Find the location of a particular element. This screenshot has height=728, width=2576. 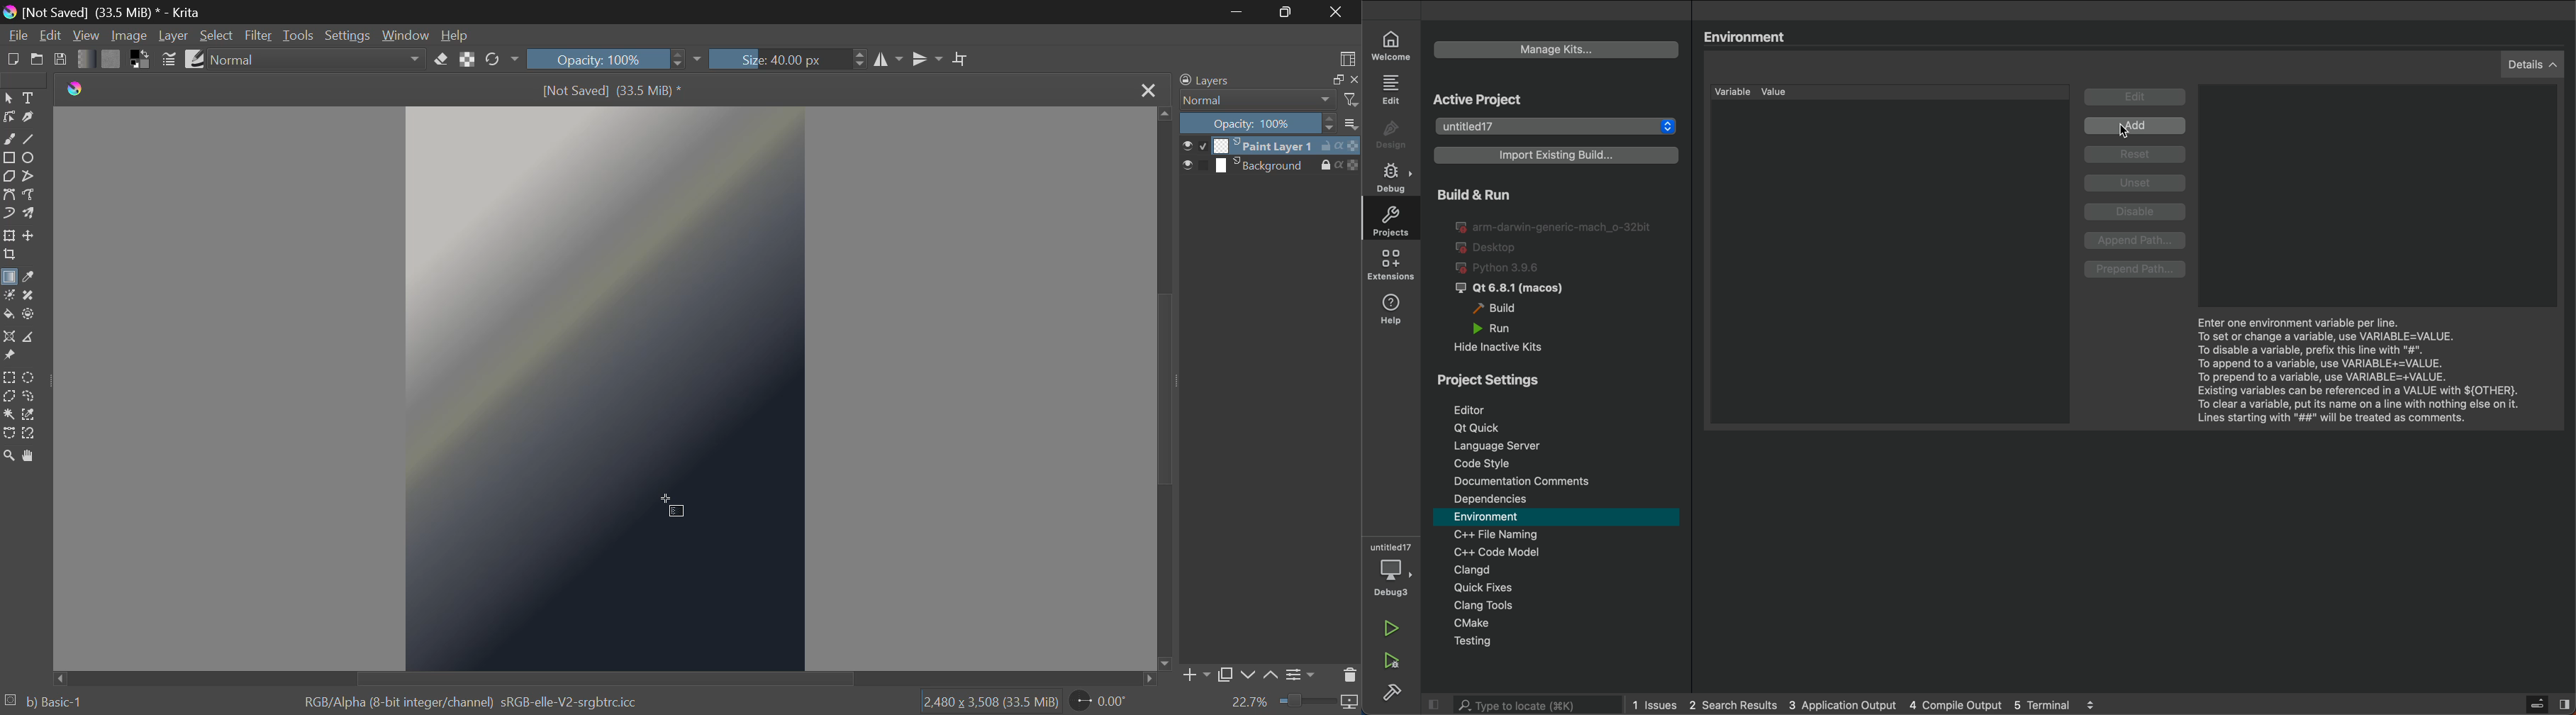

Colorize Mask Tool is located at coordinates (9, 295).